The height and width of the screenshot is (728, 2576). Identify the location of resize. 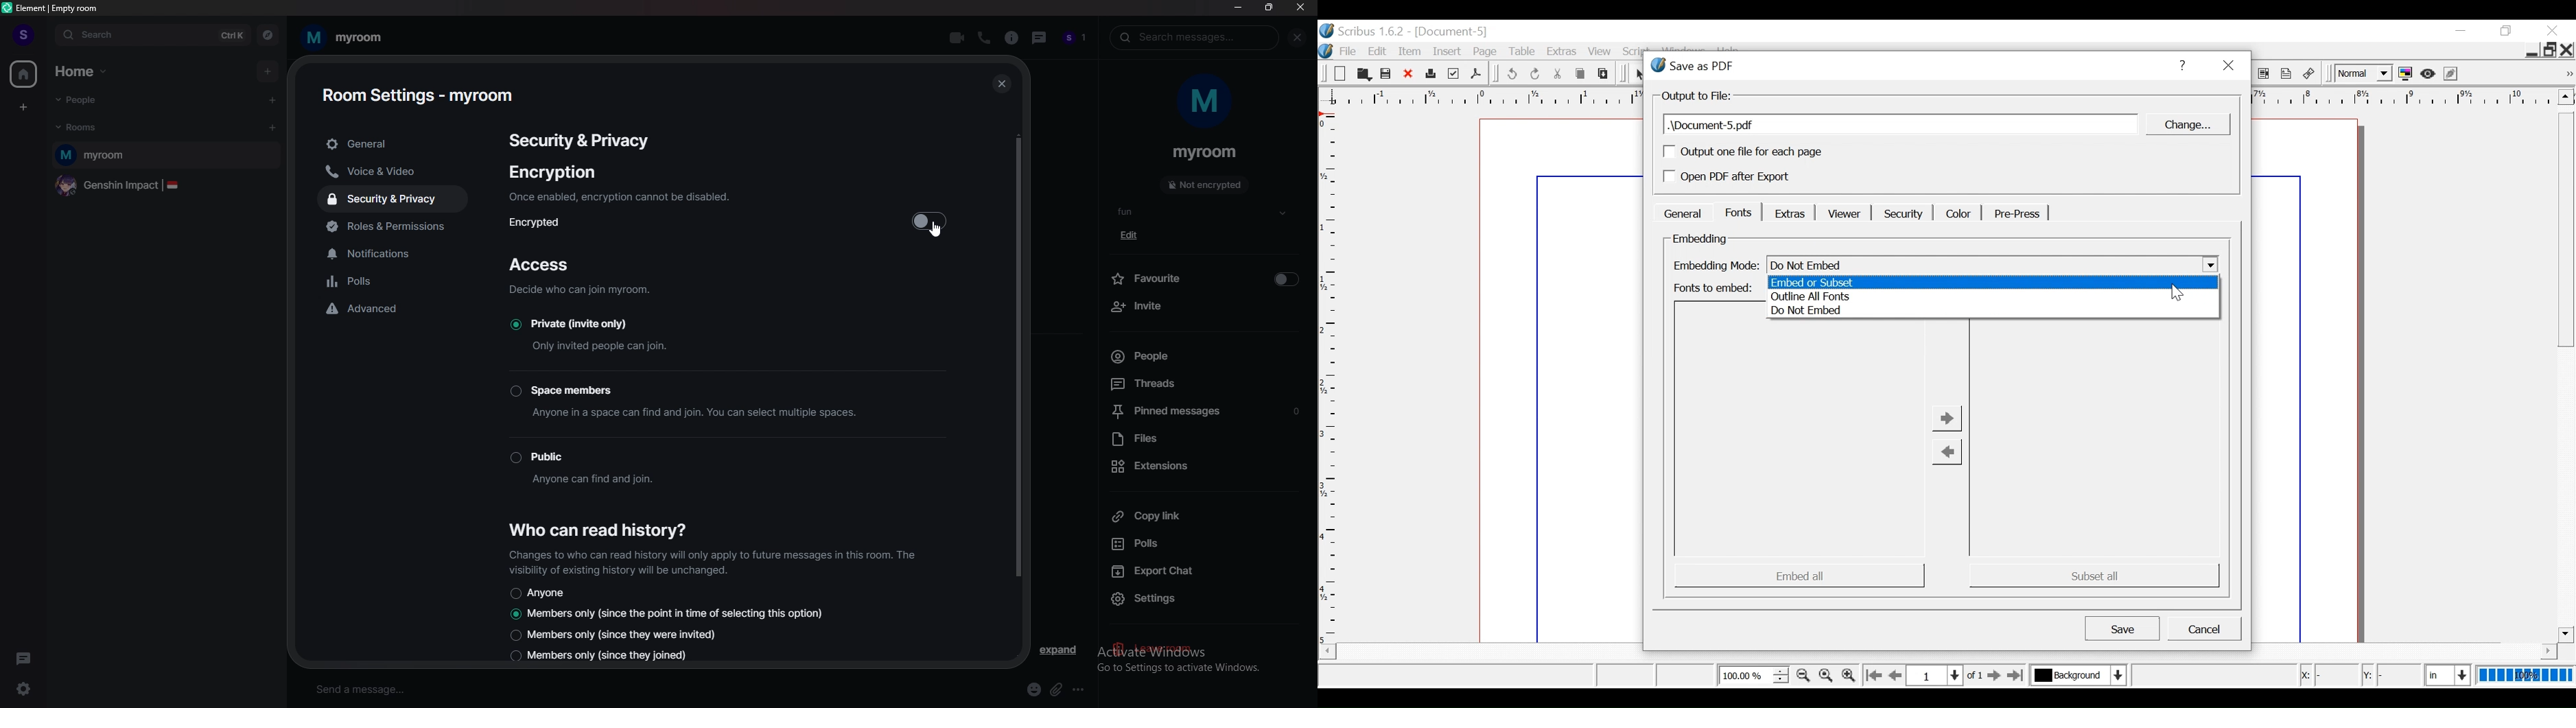
(1269, 8).